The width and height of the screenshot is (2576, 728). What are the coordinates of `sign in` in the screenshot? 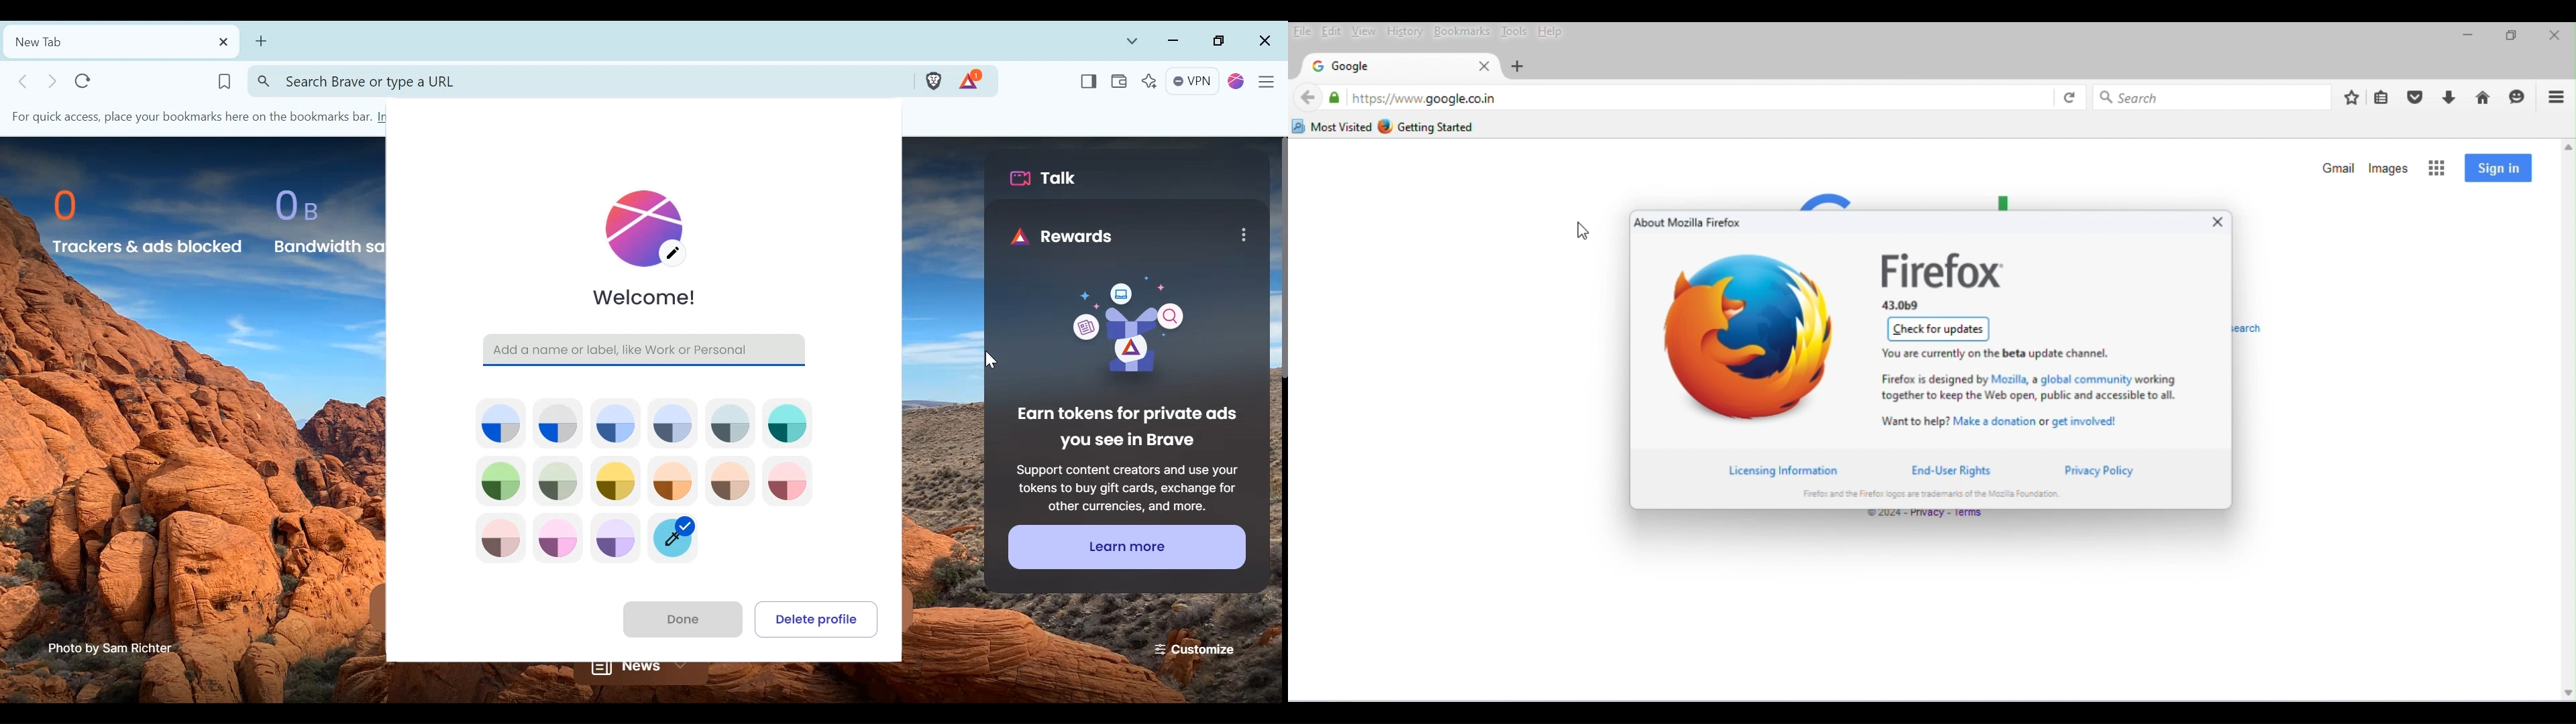 It's located at (2498, 168).